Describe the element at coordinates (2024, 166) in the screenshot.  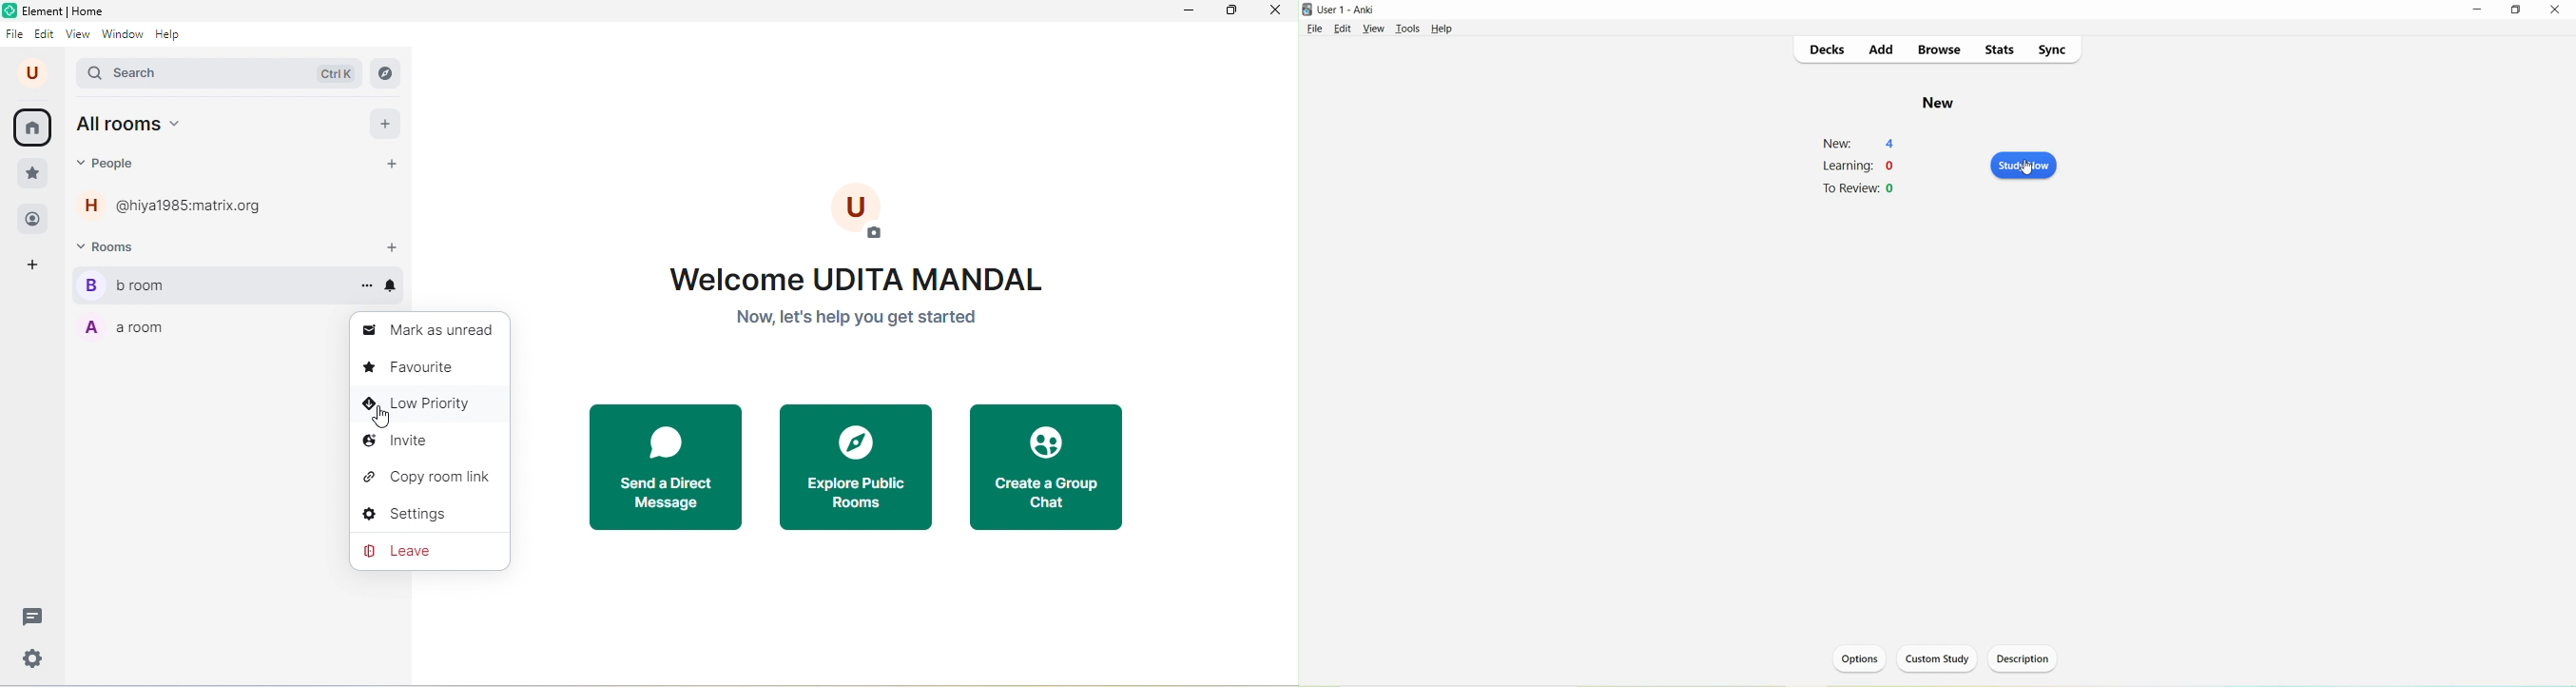
I see `study Now` at that location.